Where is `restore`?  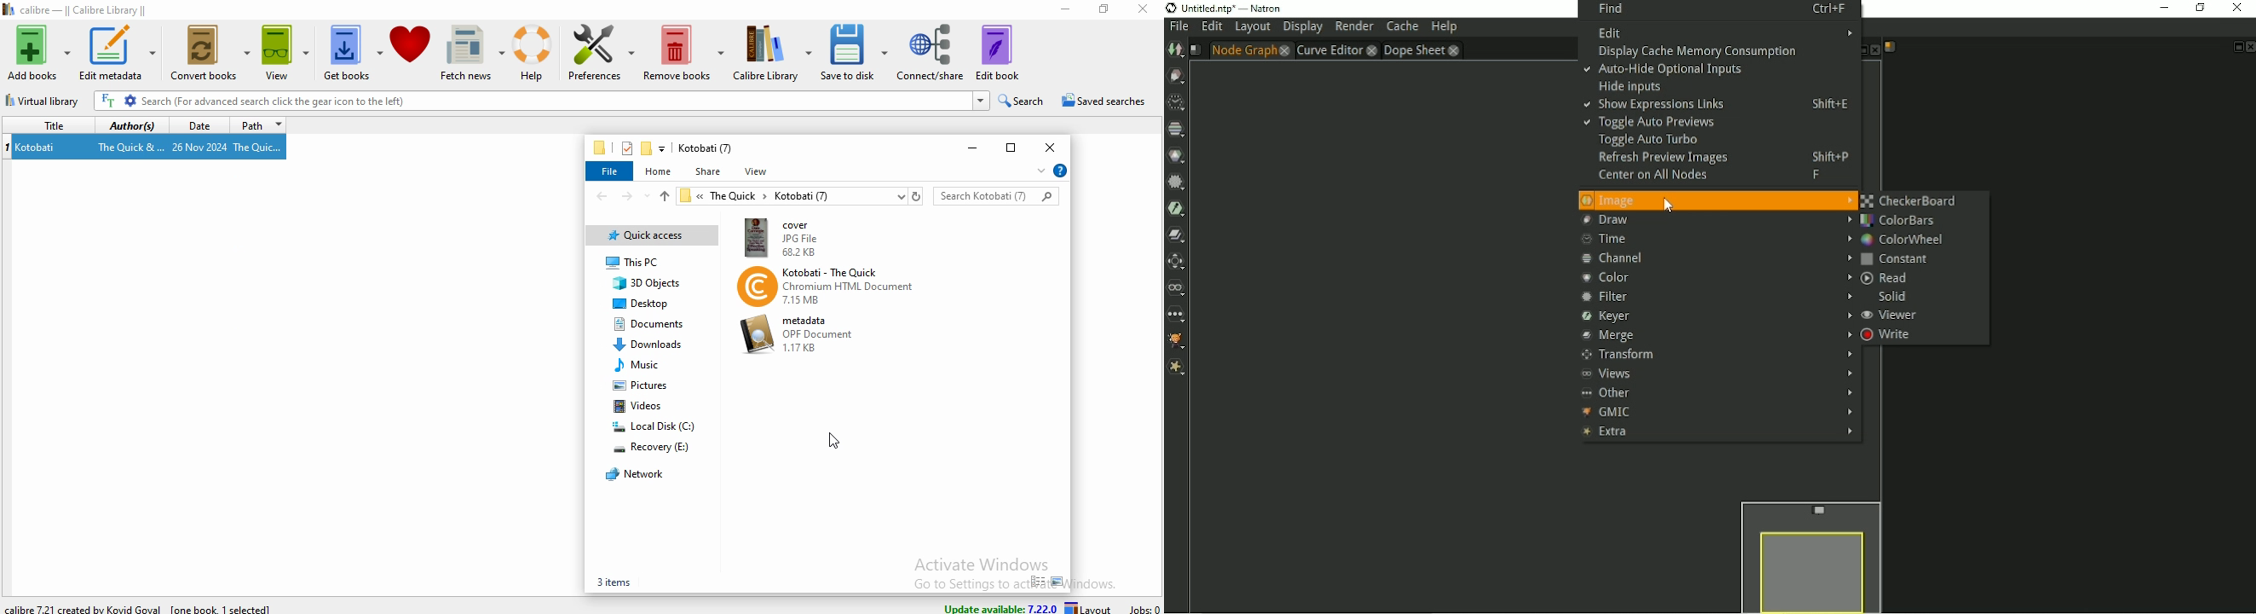 restore is located at coordinates (1102, 9).